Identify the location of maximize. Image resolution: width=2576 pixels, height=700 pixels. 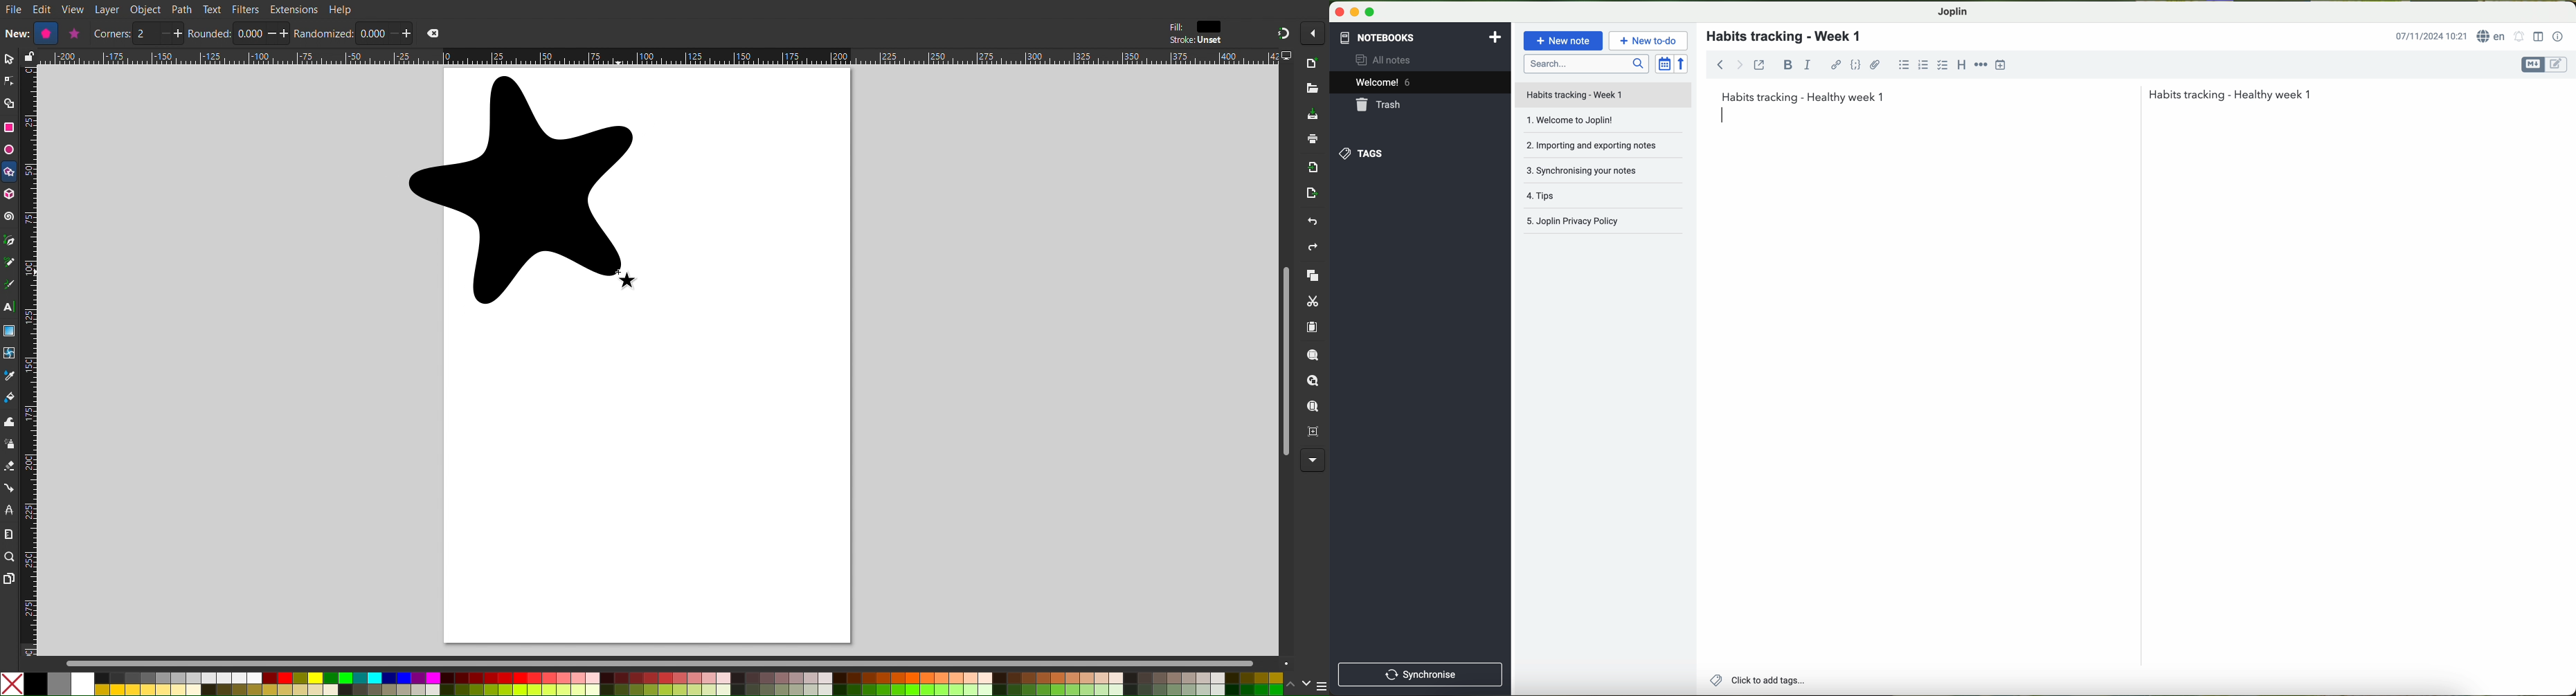
(1370, 12).